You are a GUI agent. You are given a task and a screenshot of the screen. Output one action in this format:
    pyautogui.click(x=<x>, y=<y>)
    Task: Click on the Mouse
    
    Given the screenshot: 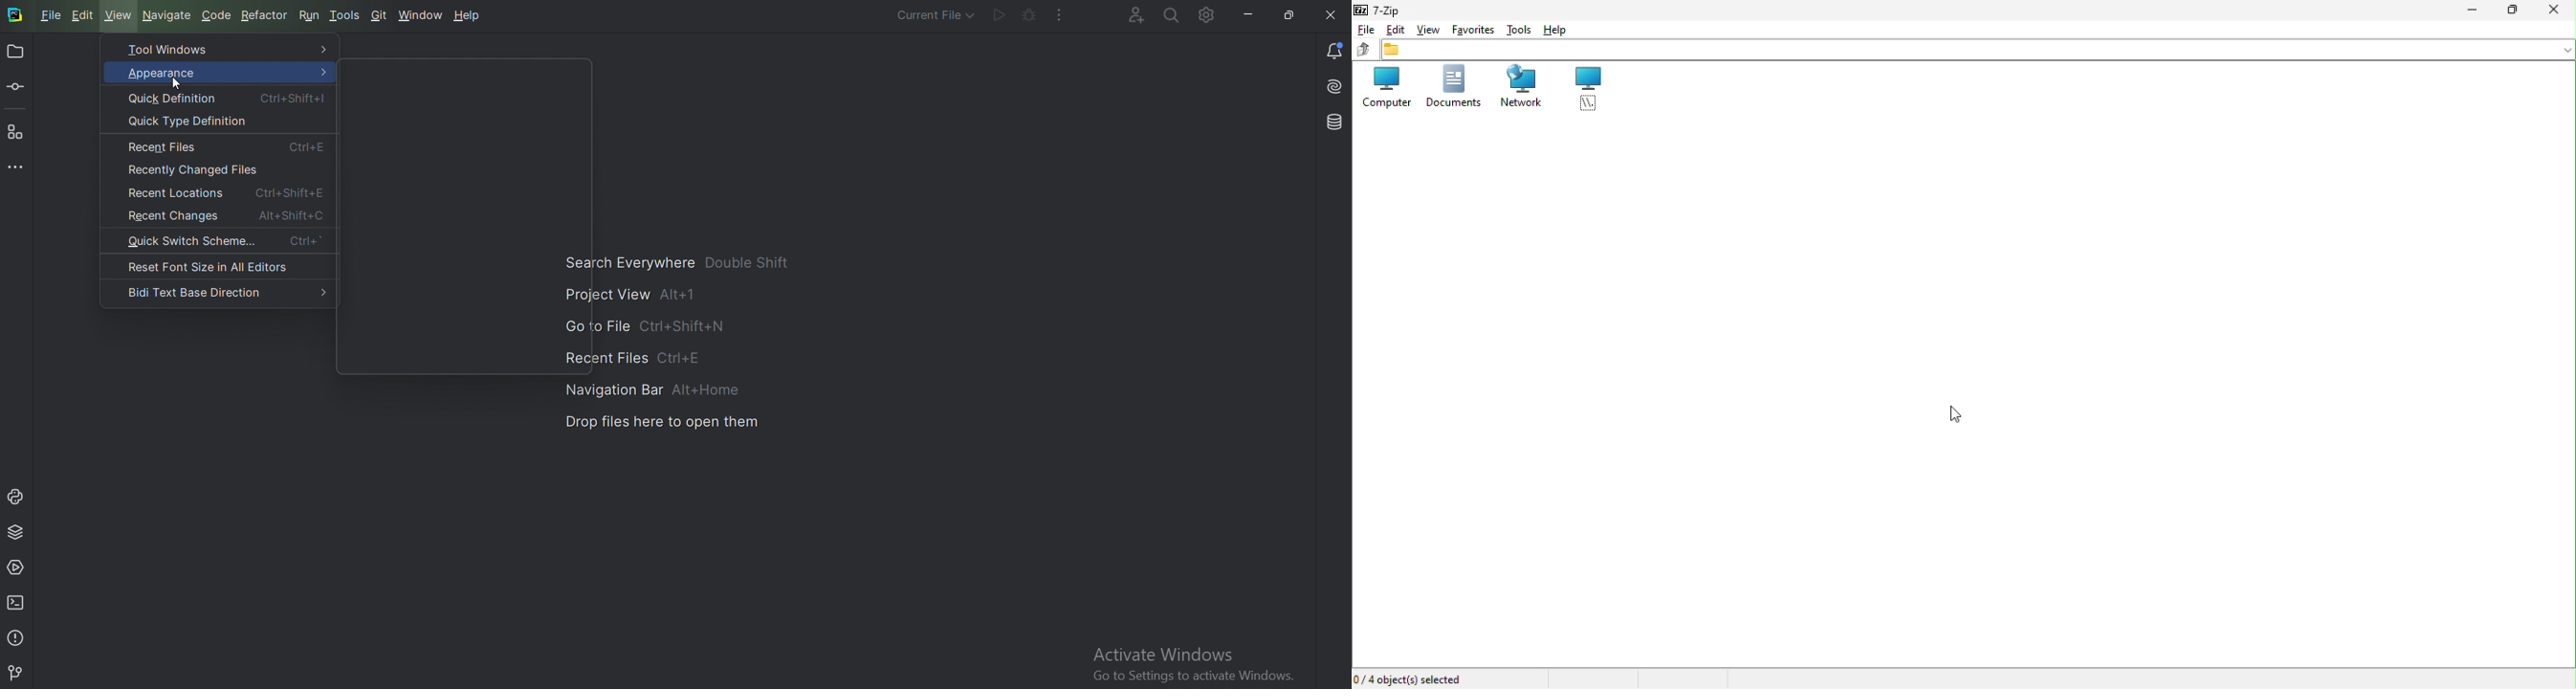 What is the action you would take?
    pyautogui.click(x=1951, y=415)
    